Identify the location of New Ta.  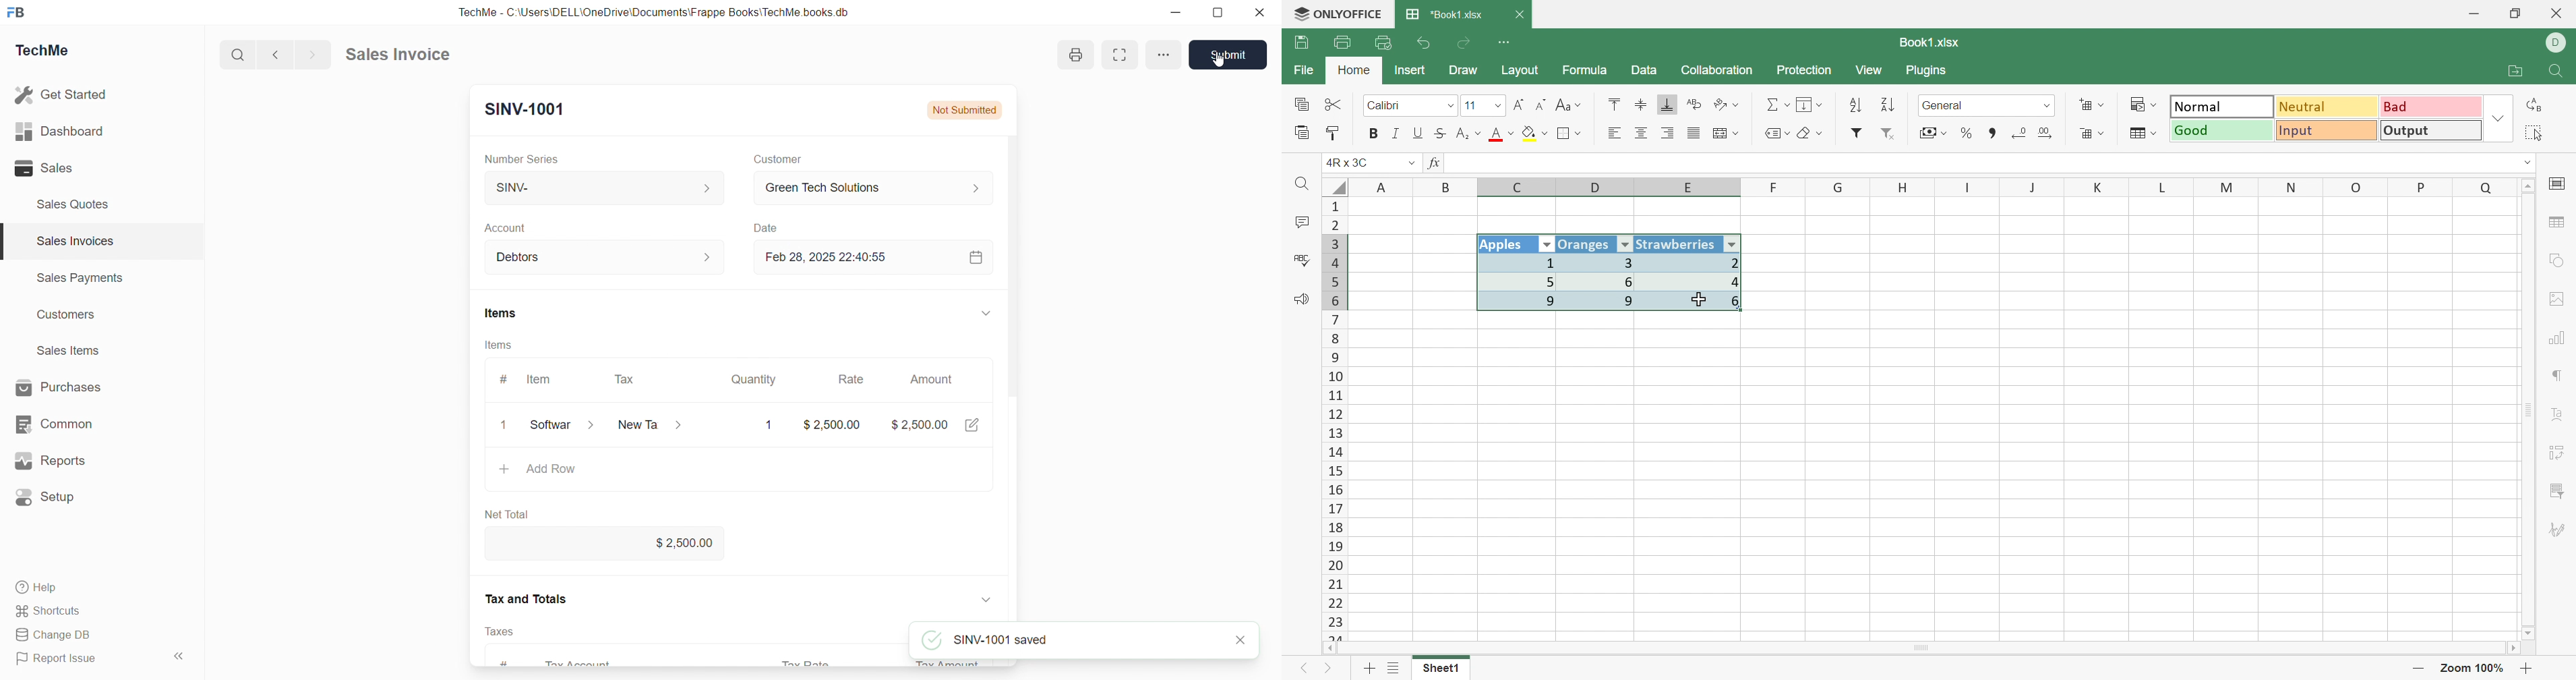
(651, 425).